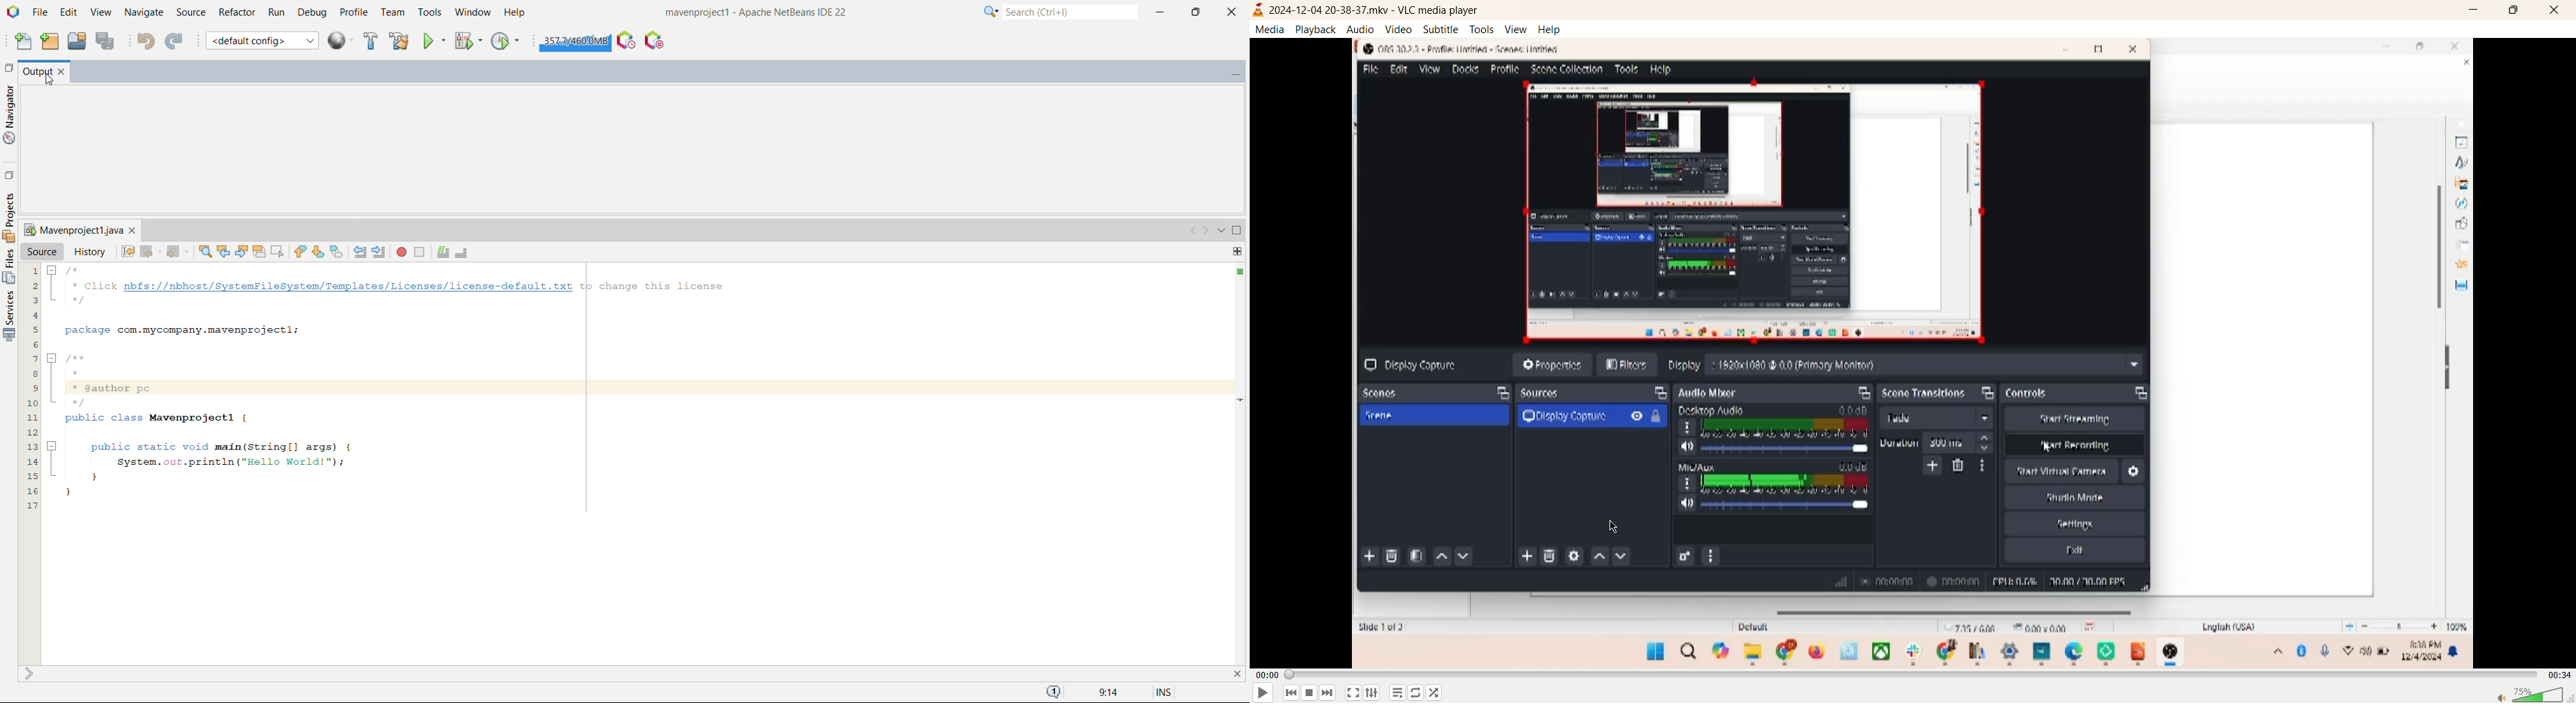 Image resolution: width=2576 pixels, height=728 pixels. I want to click on fullscreen, so click(1354, 693).